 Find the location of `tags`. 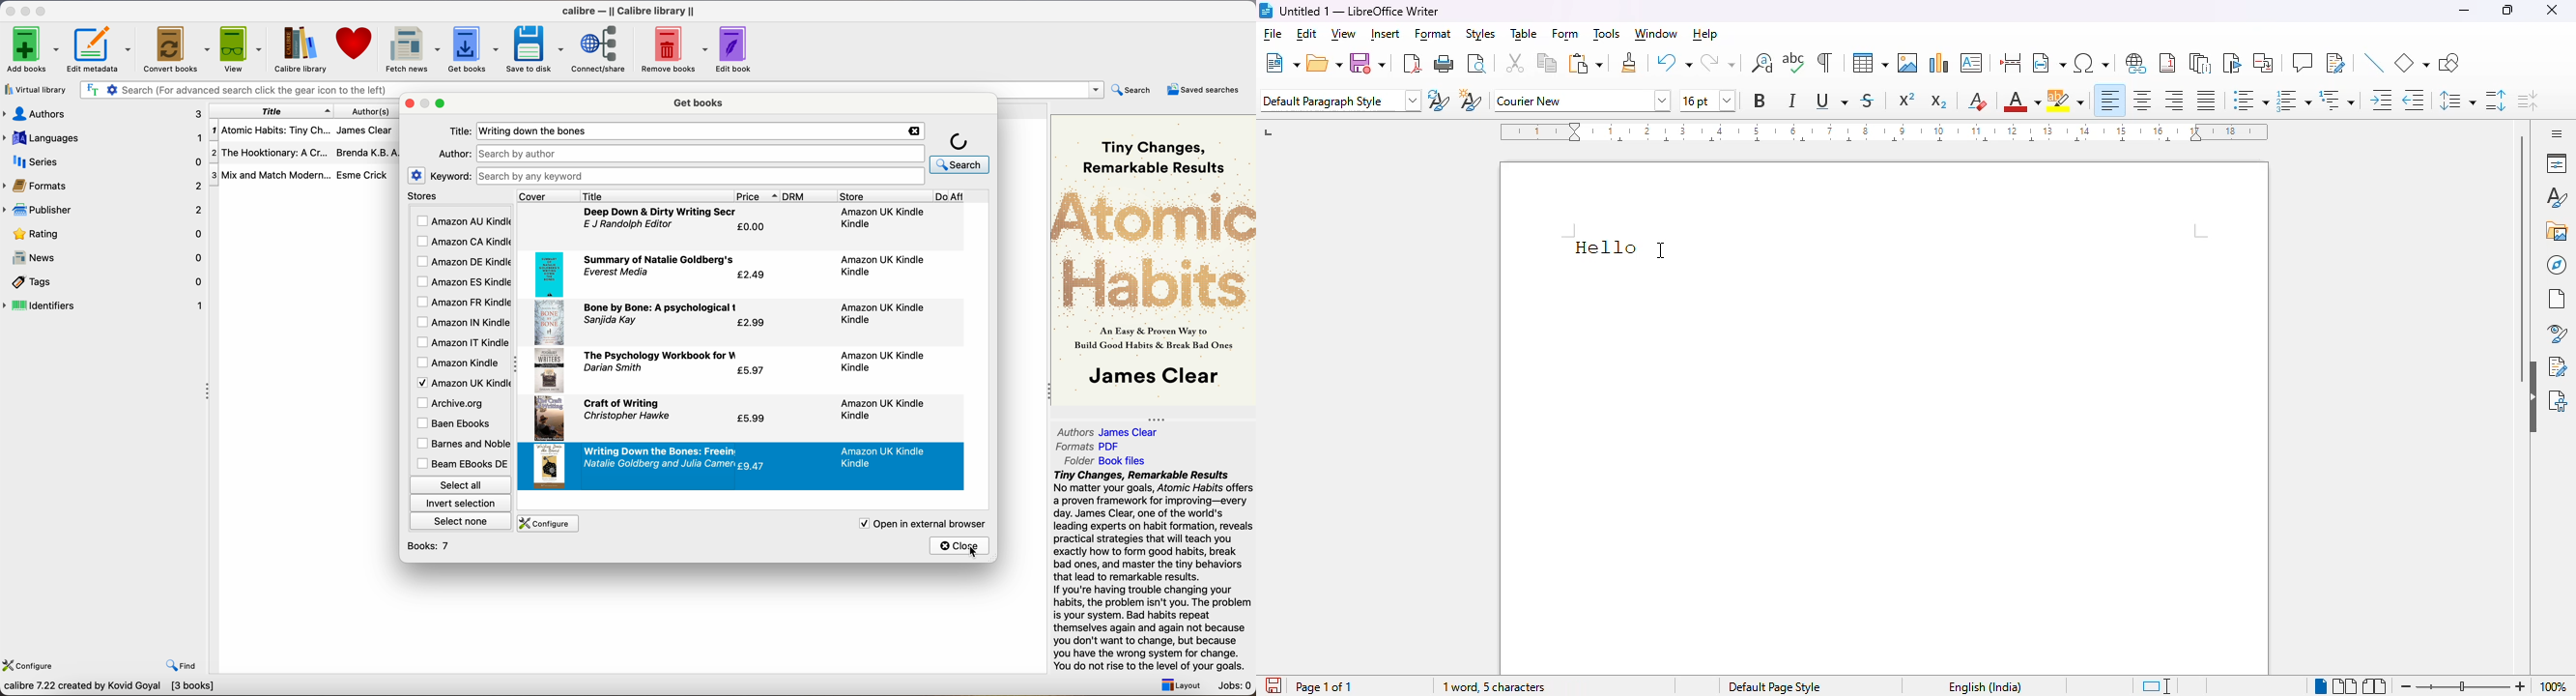

tags is located at coordinates (105, 283).